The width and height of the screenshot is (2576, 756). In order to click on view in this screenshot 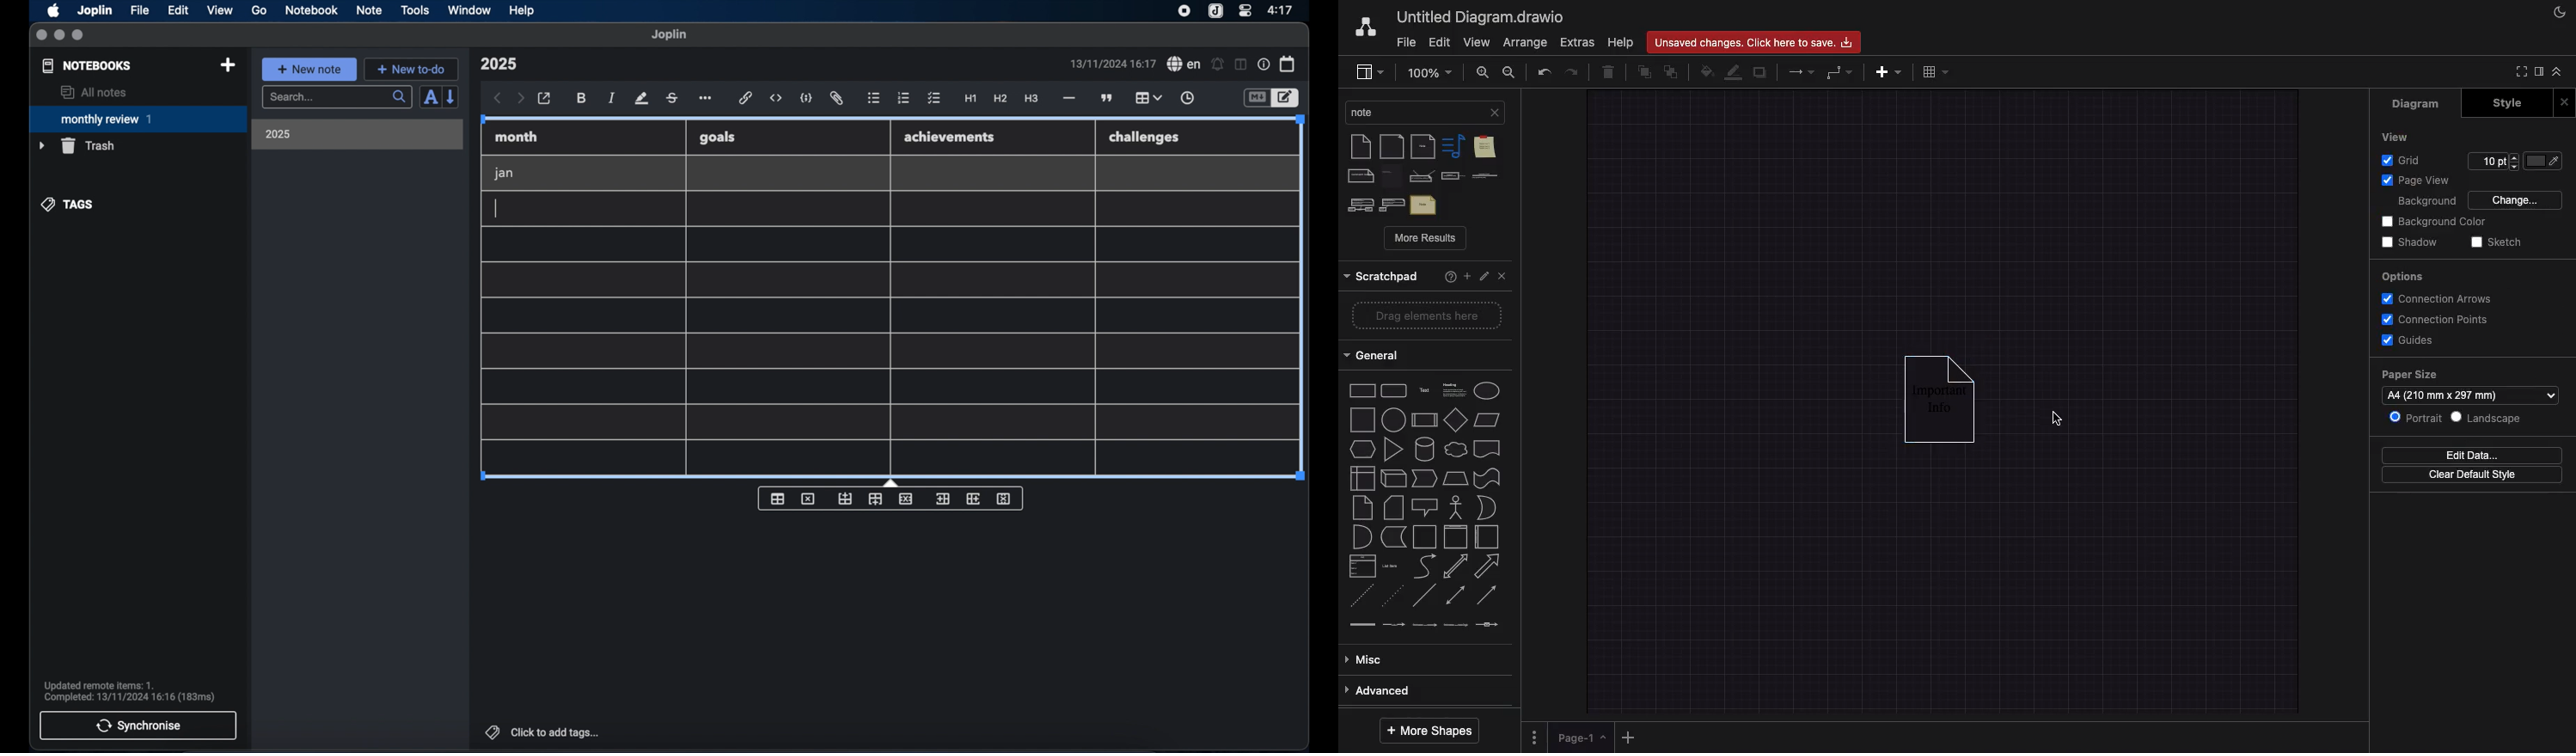, I will do `click(220, 10)`.